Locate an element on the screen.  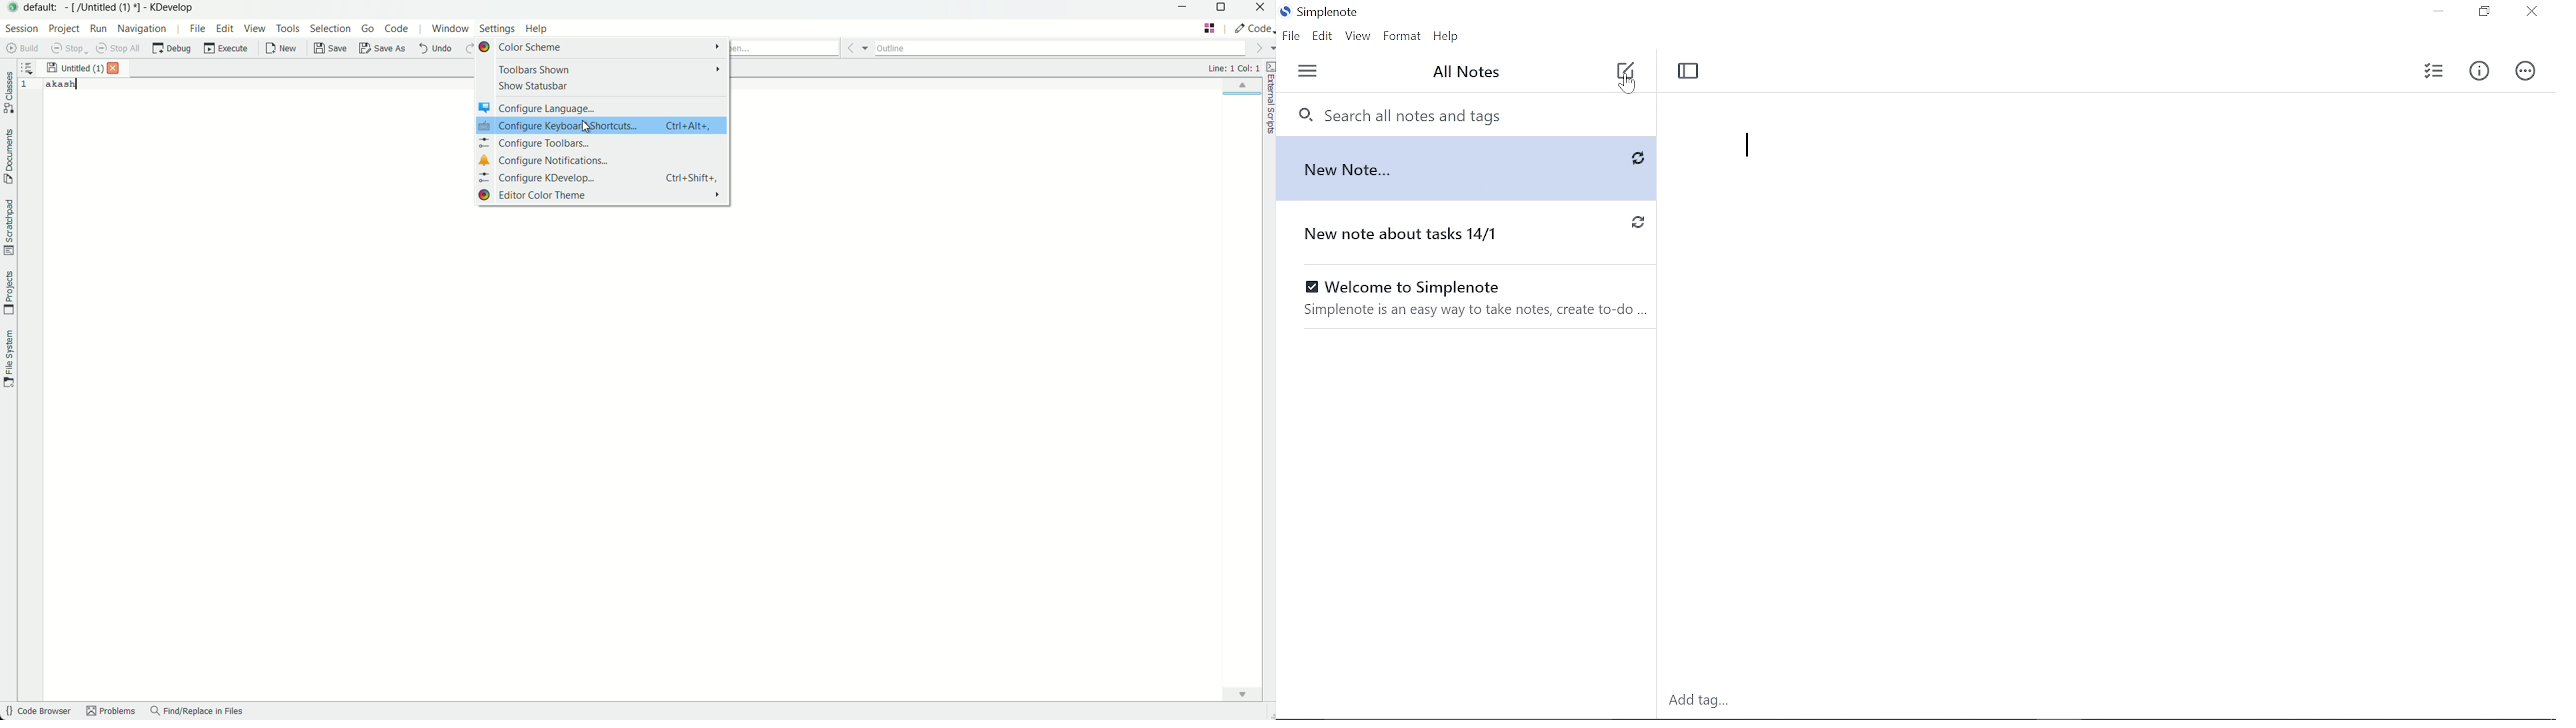
configure kdevelop is located at coordinates (604, 177).